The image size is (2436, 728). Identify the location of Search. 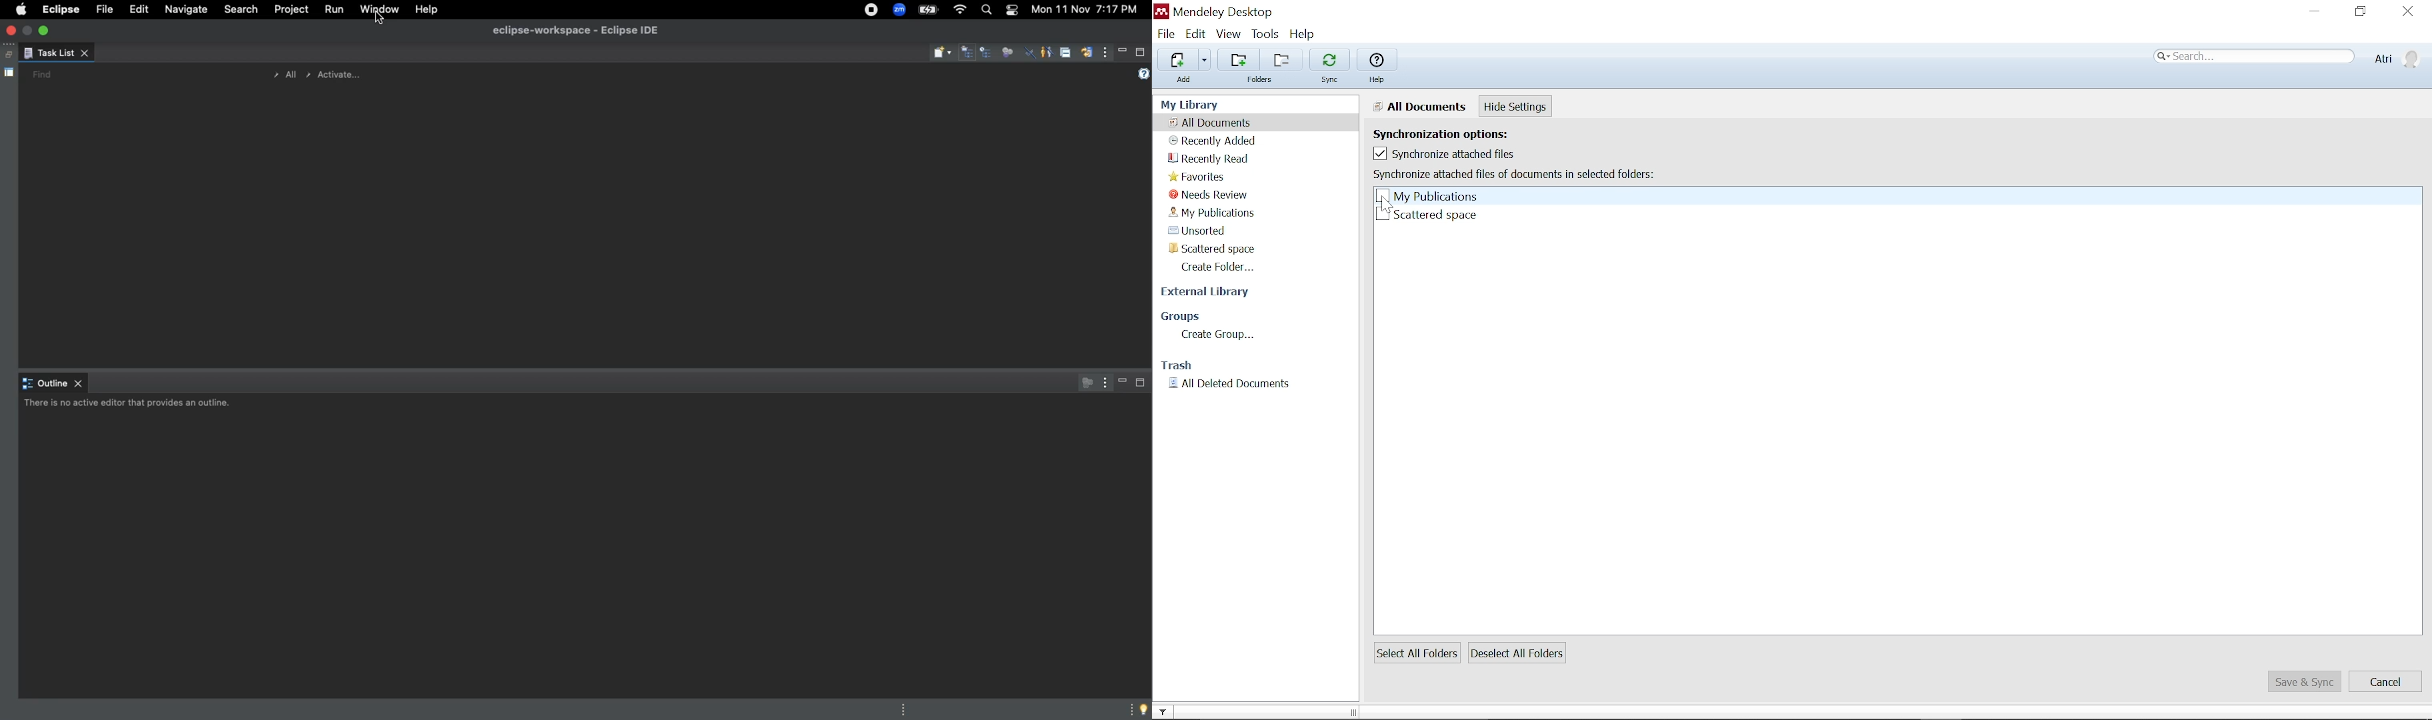
(2255, 57).